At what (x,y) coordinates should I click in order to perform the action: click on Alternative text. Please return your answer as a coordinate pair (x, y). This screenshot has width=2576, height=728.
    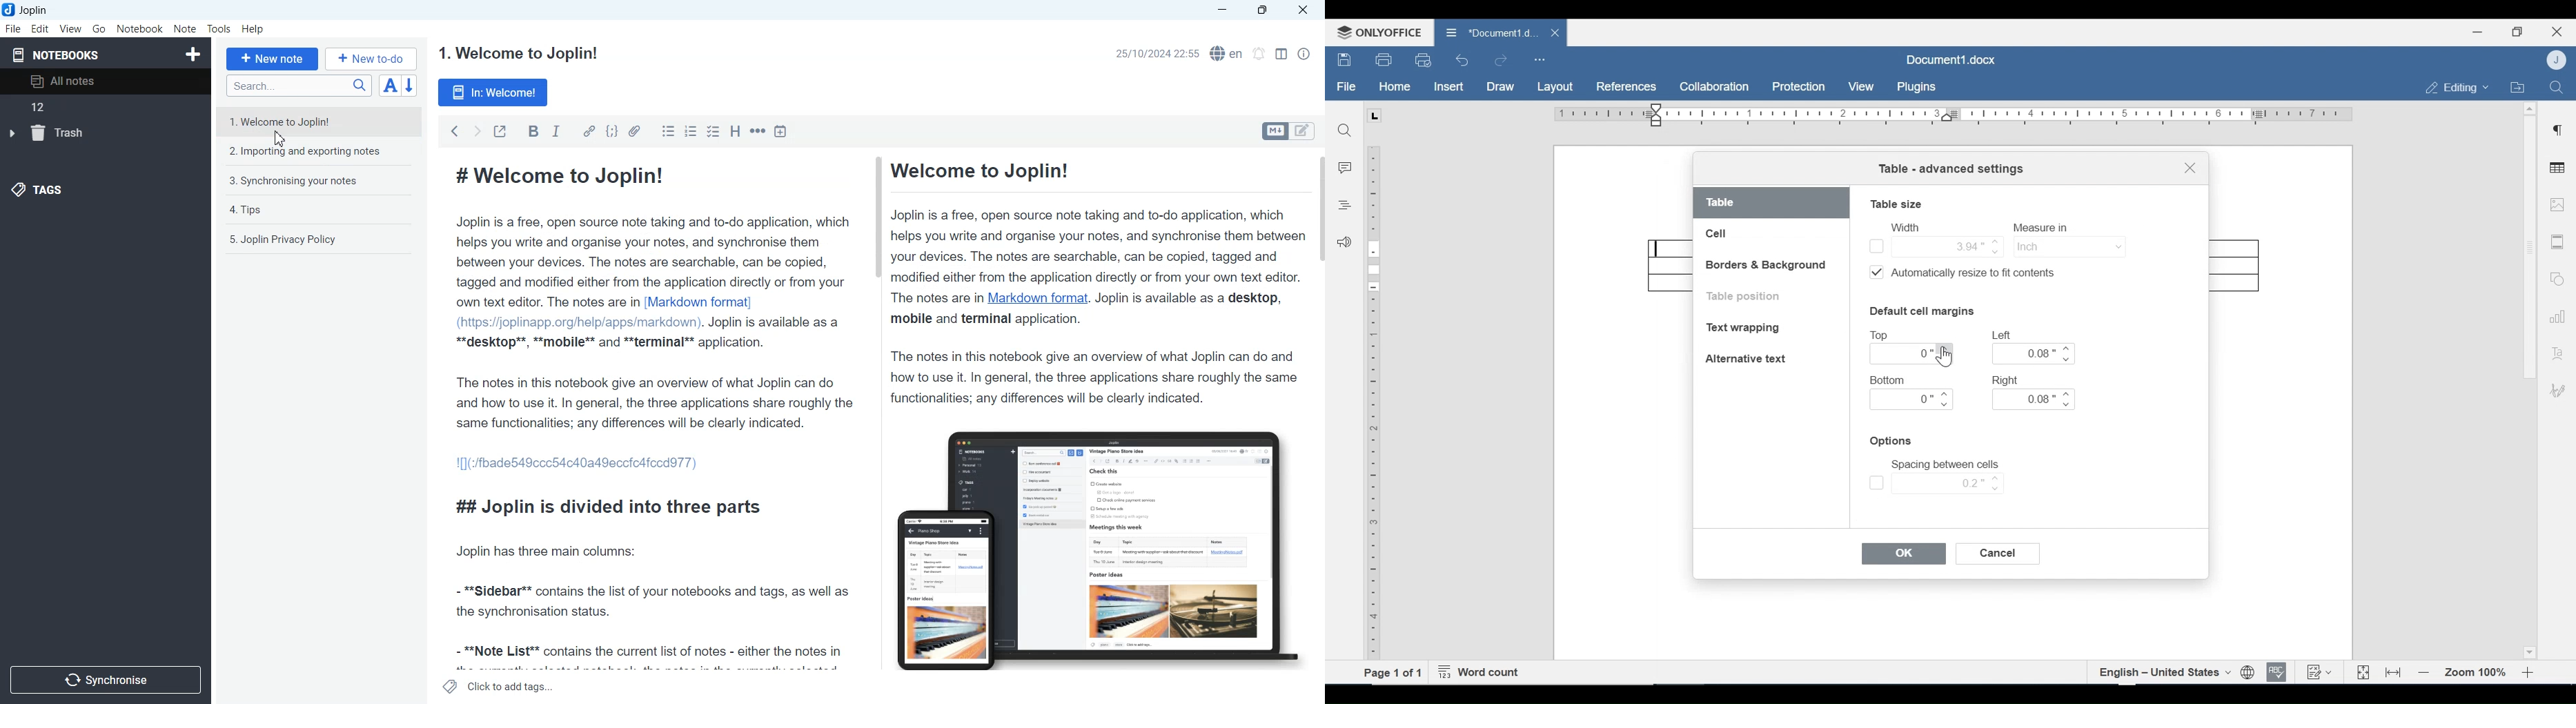
    Looking at the image, I should click on (1746, 359).